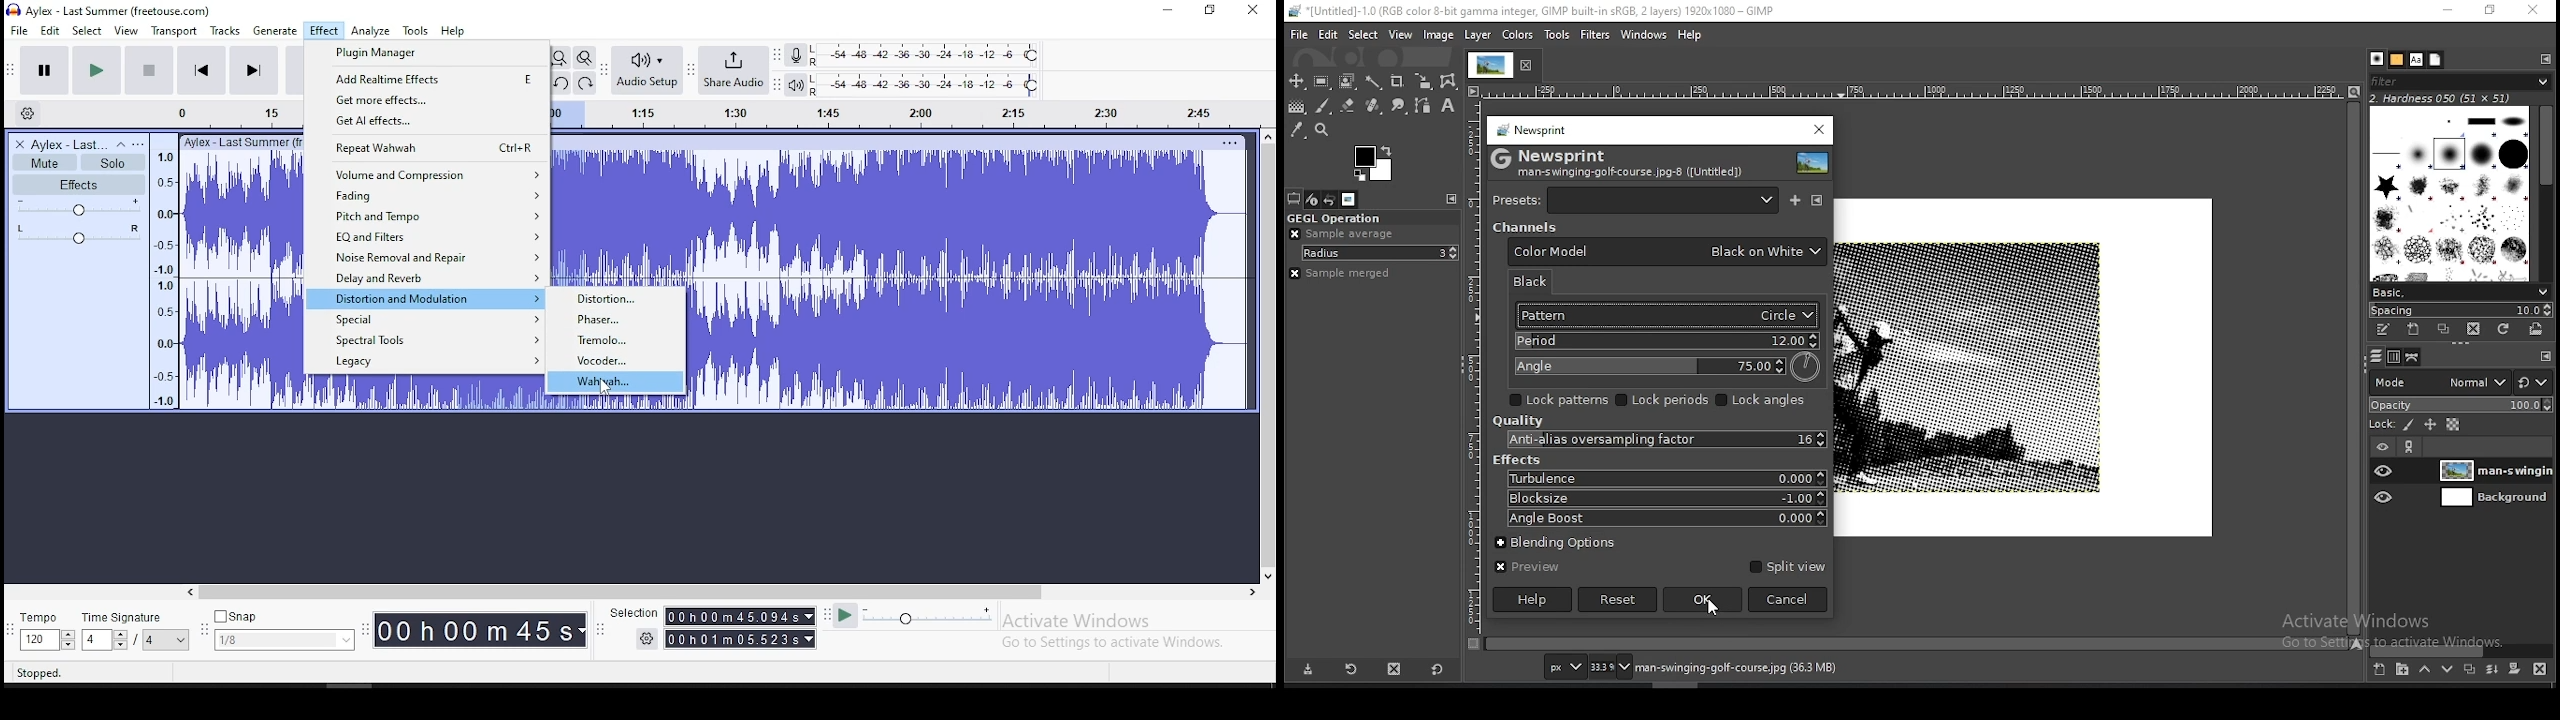  What do you see at coordinates (1664, 341) in the screenshot?
I see `period` at bounding box center [1664, 341].